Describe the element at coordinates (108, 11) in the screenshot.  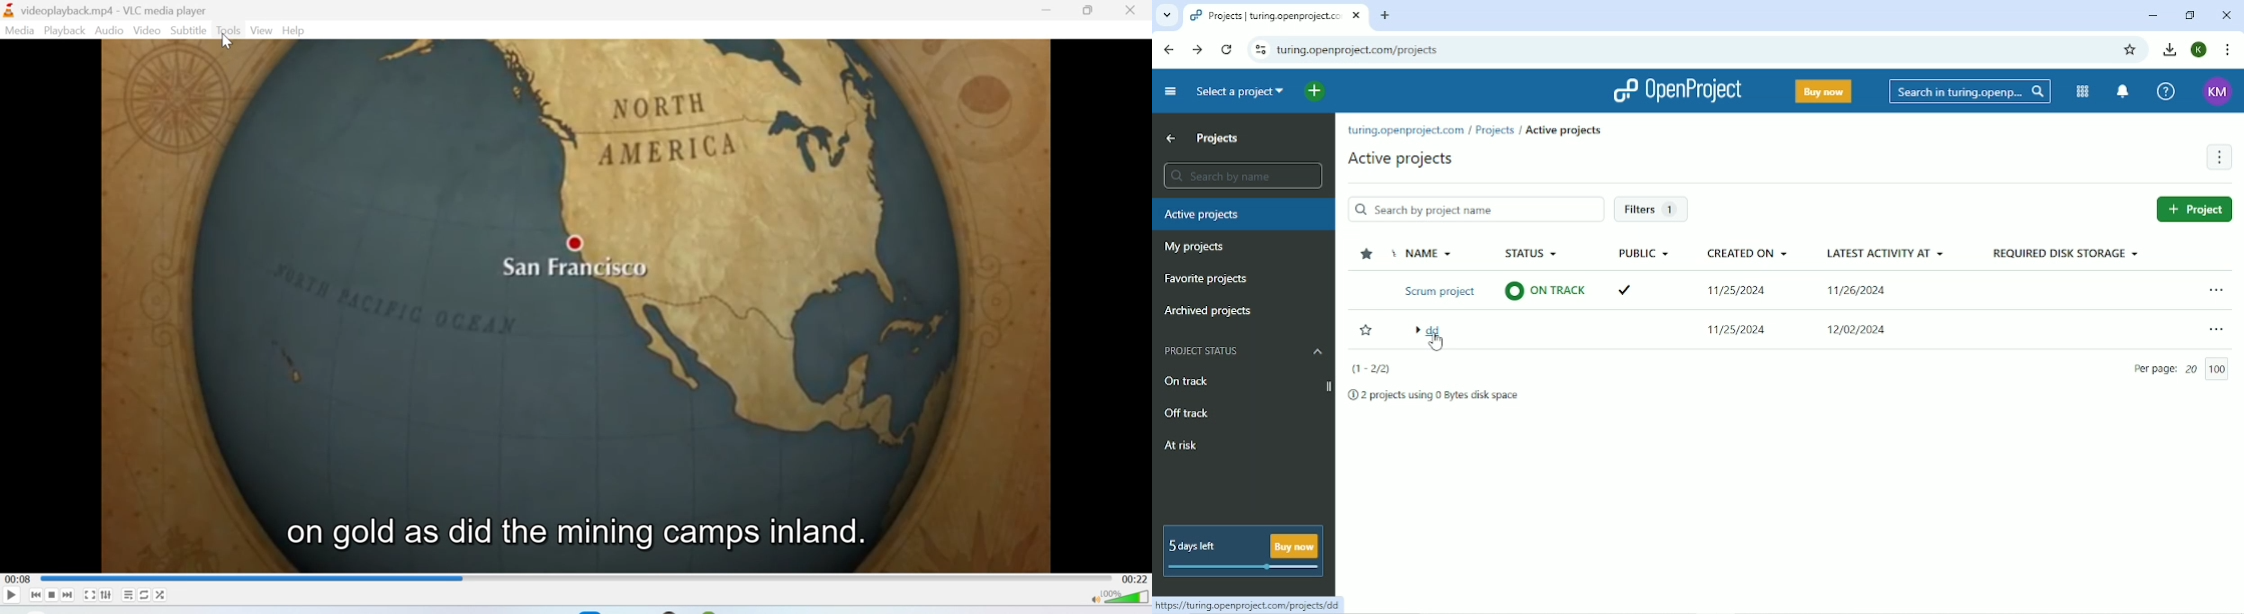
I see `videoplayback.mp4-VLC media player` at that location.